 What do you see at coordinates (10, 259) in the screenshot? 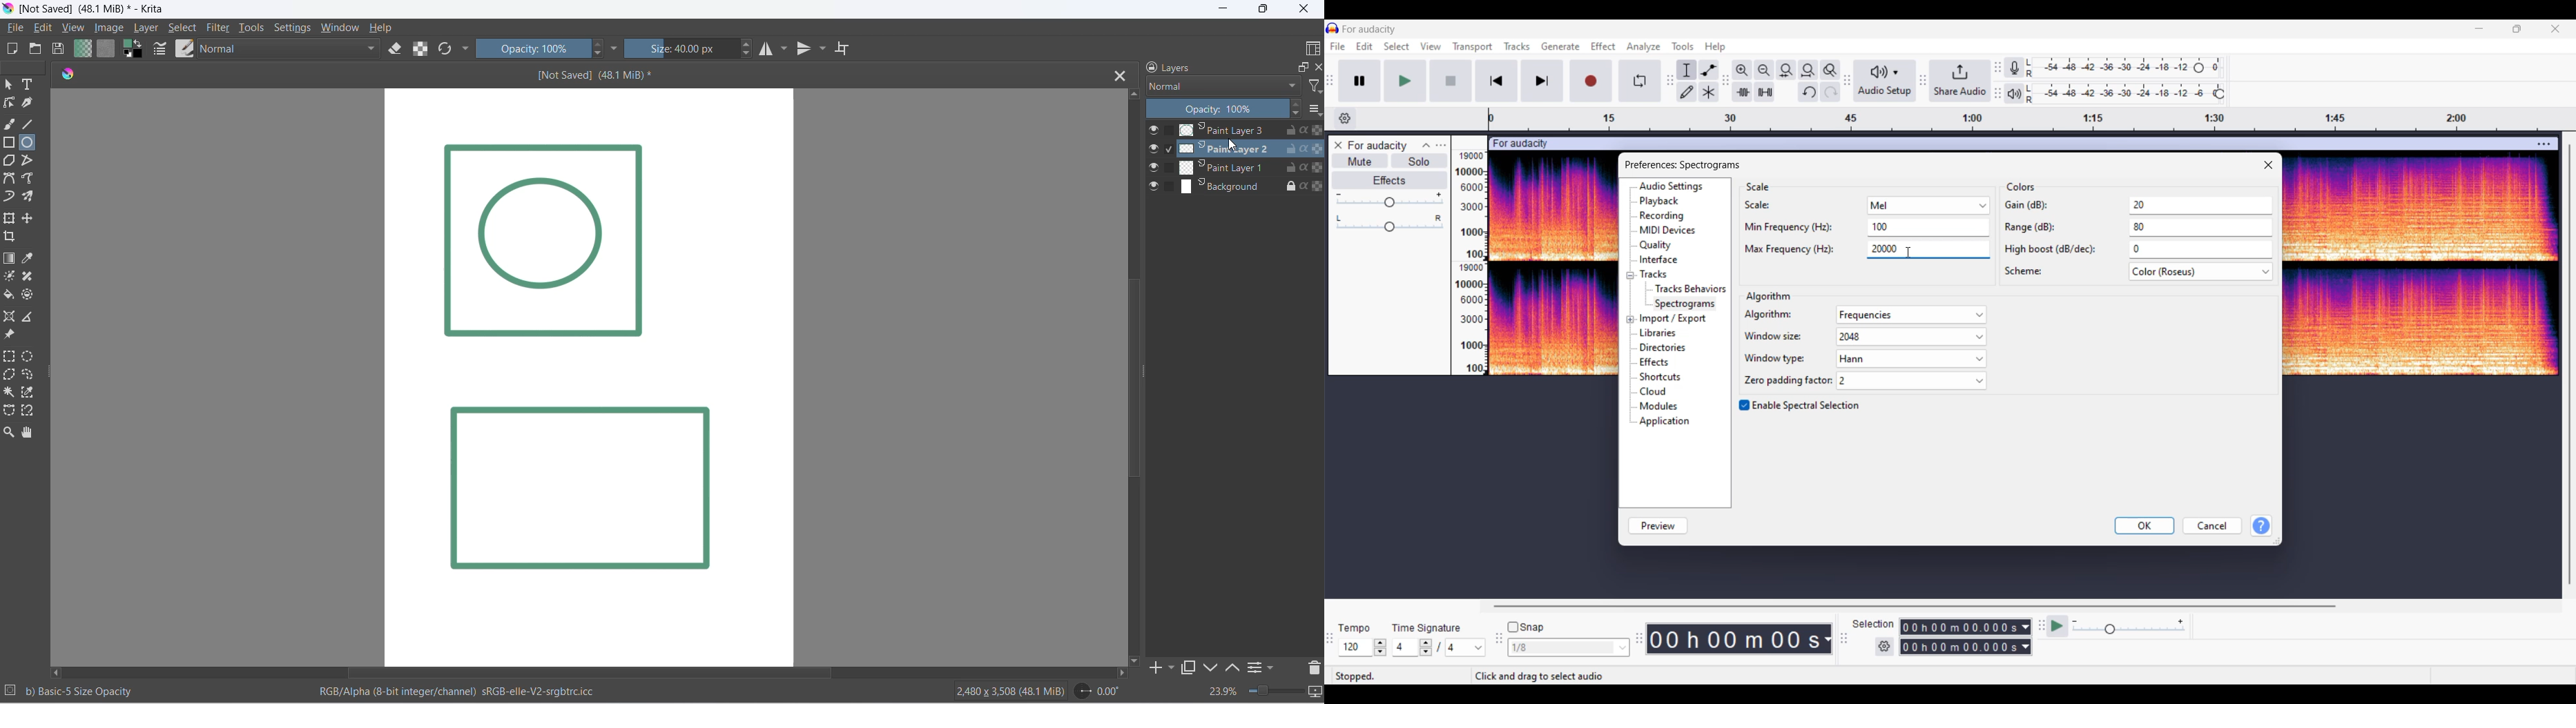
I see `draw gradient` at bounding box center [10, 259].